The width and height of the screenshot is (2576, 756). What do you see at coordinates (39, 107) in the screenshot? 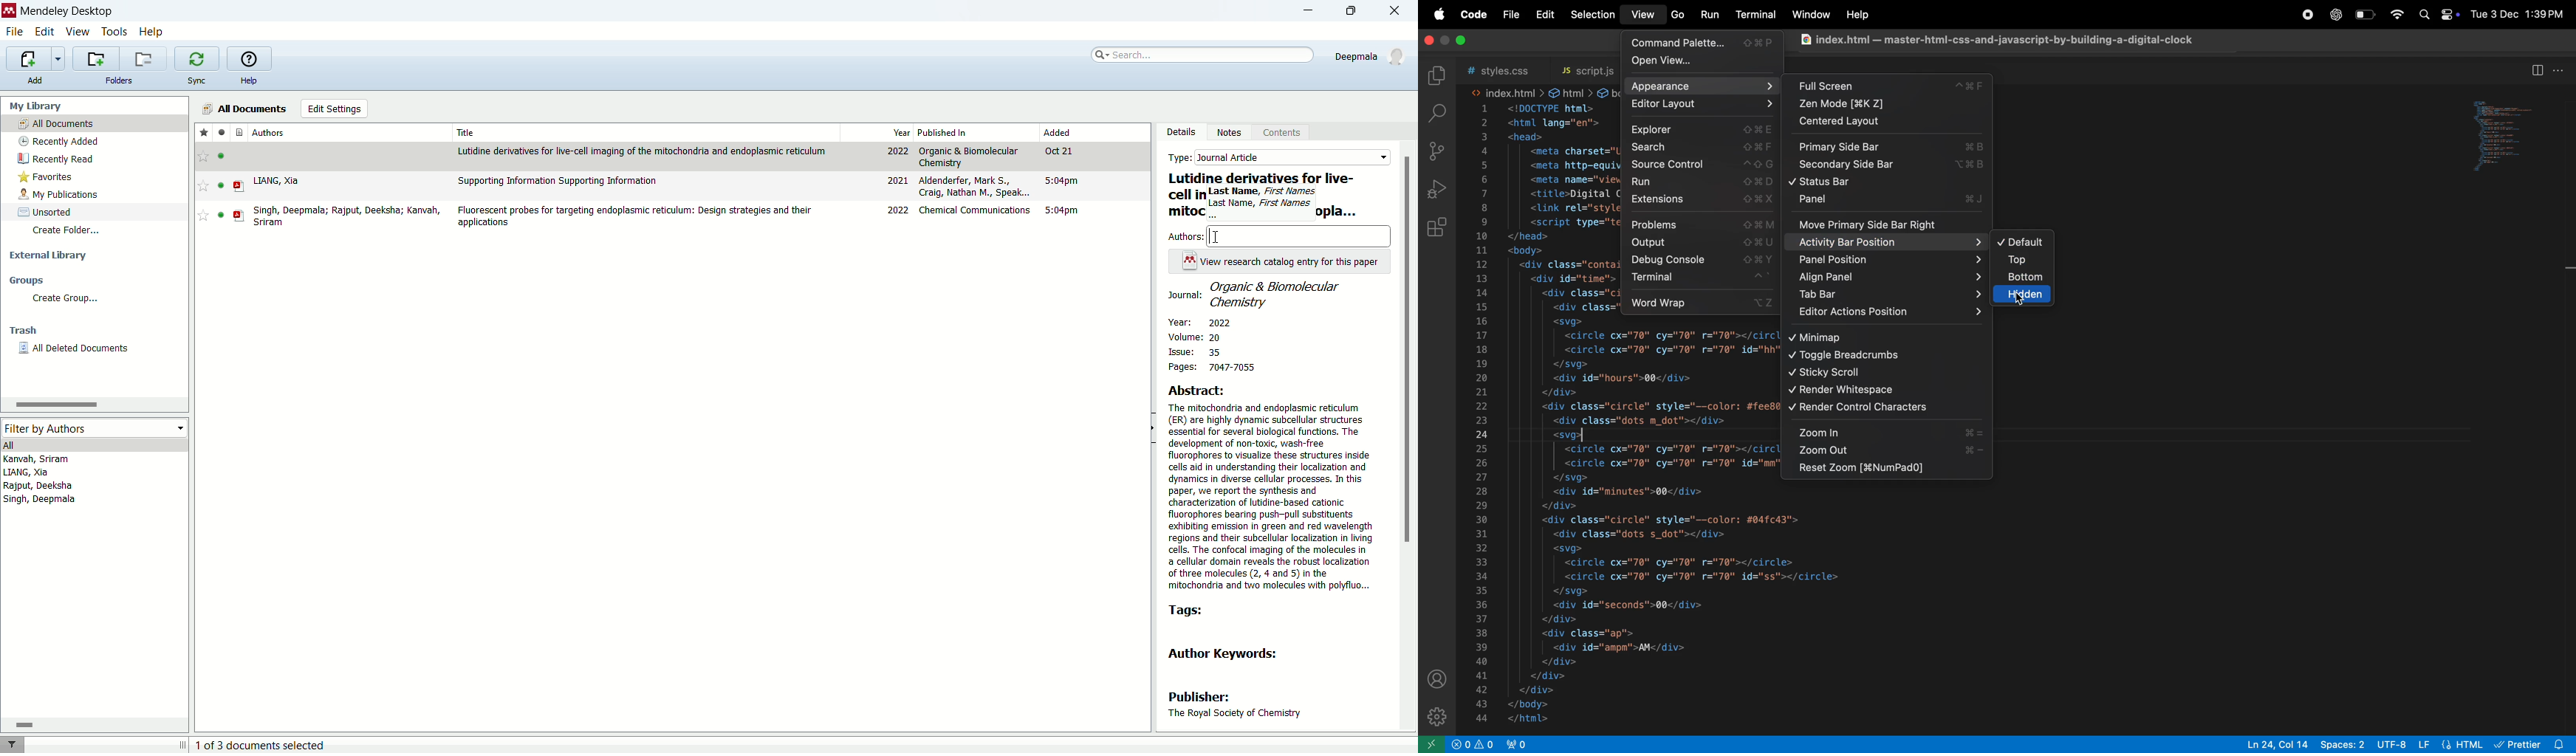
I see `my library` at bounding box center [39, 107].